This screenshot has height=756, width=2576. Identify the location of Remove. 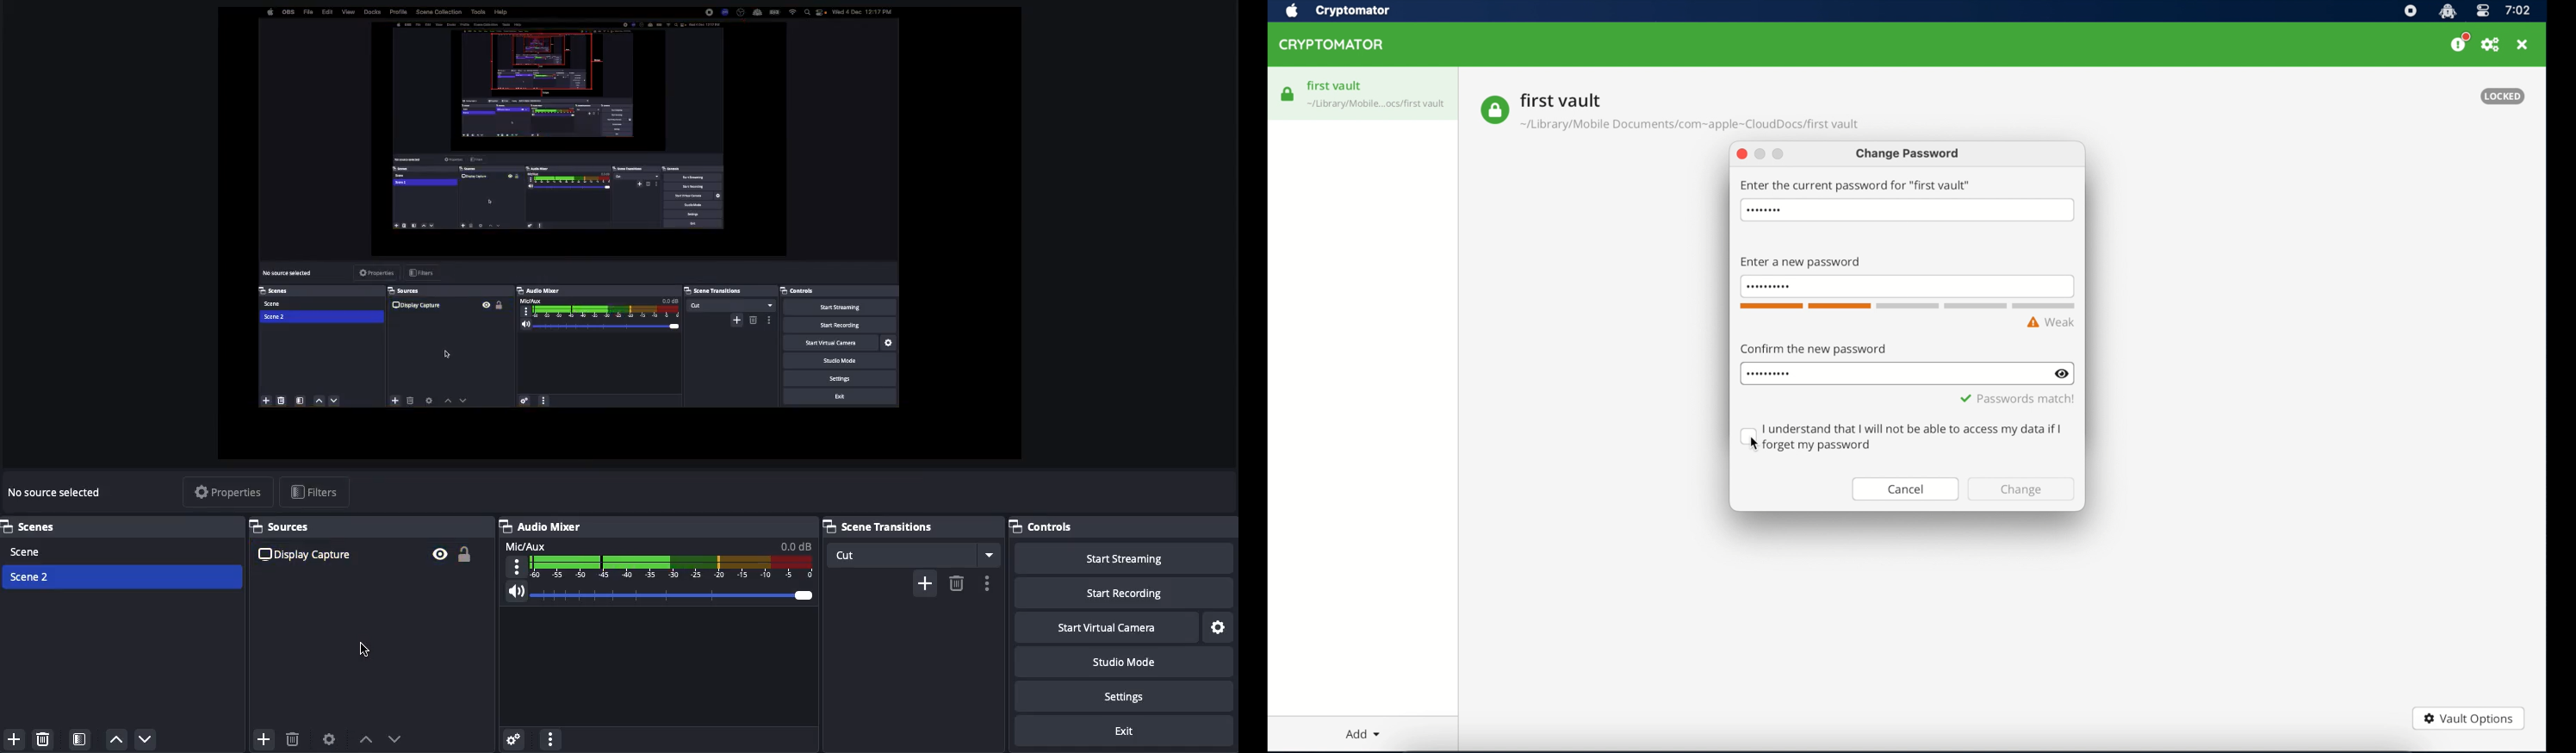
(42, 737).